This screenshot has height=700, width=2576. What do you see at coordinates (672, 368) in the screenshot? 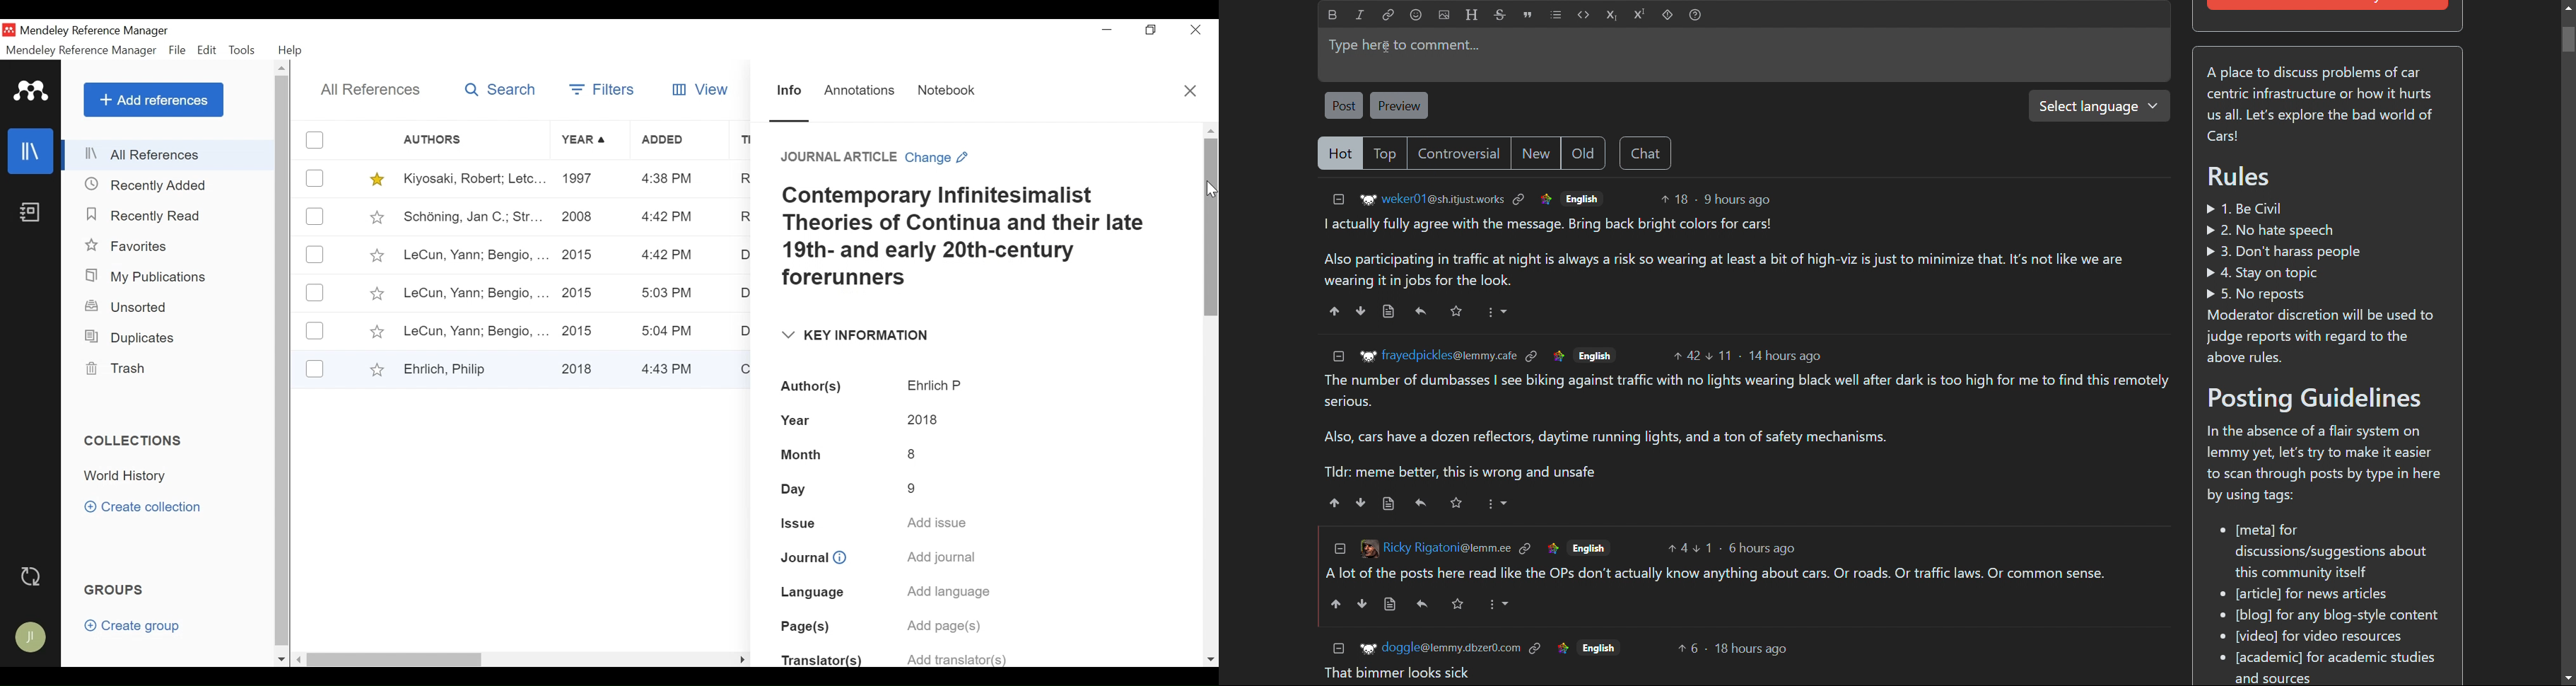
I see `4:43 PM` at bounding box center [672, 368].